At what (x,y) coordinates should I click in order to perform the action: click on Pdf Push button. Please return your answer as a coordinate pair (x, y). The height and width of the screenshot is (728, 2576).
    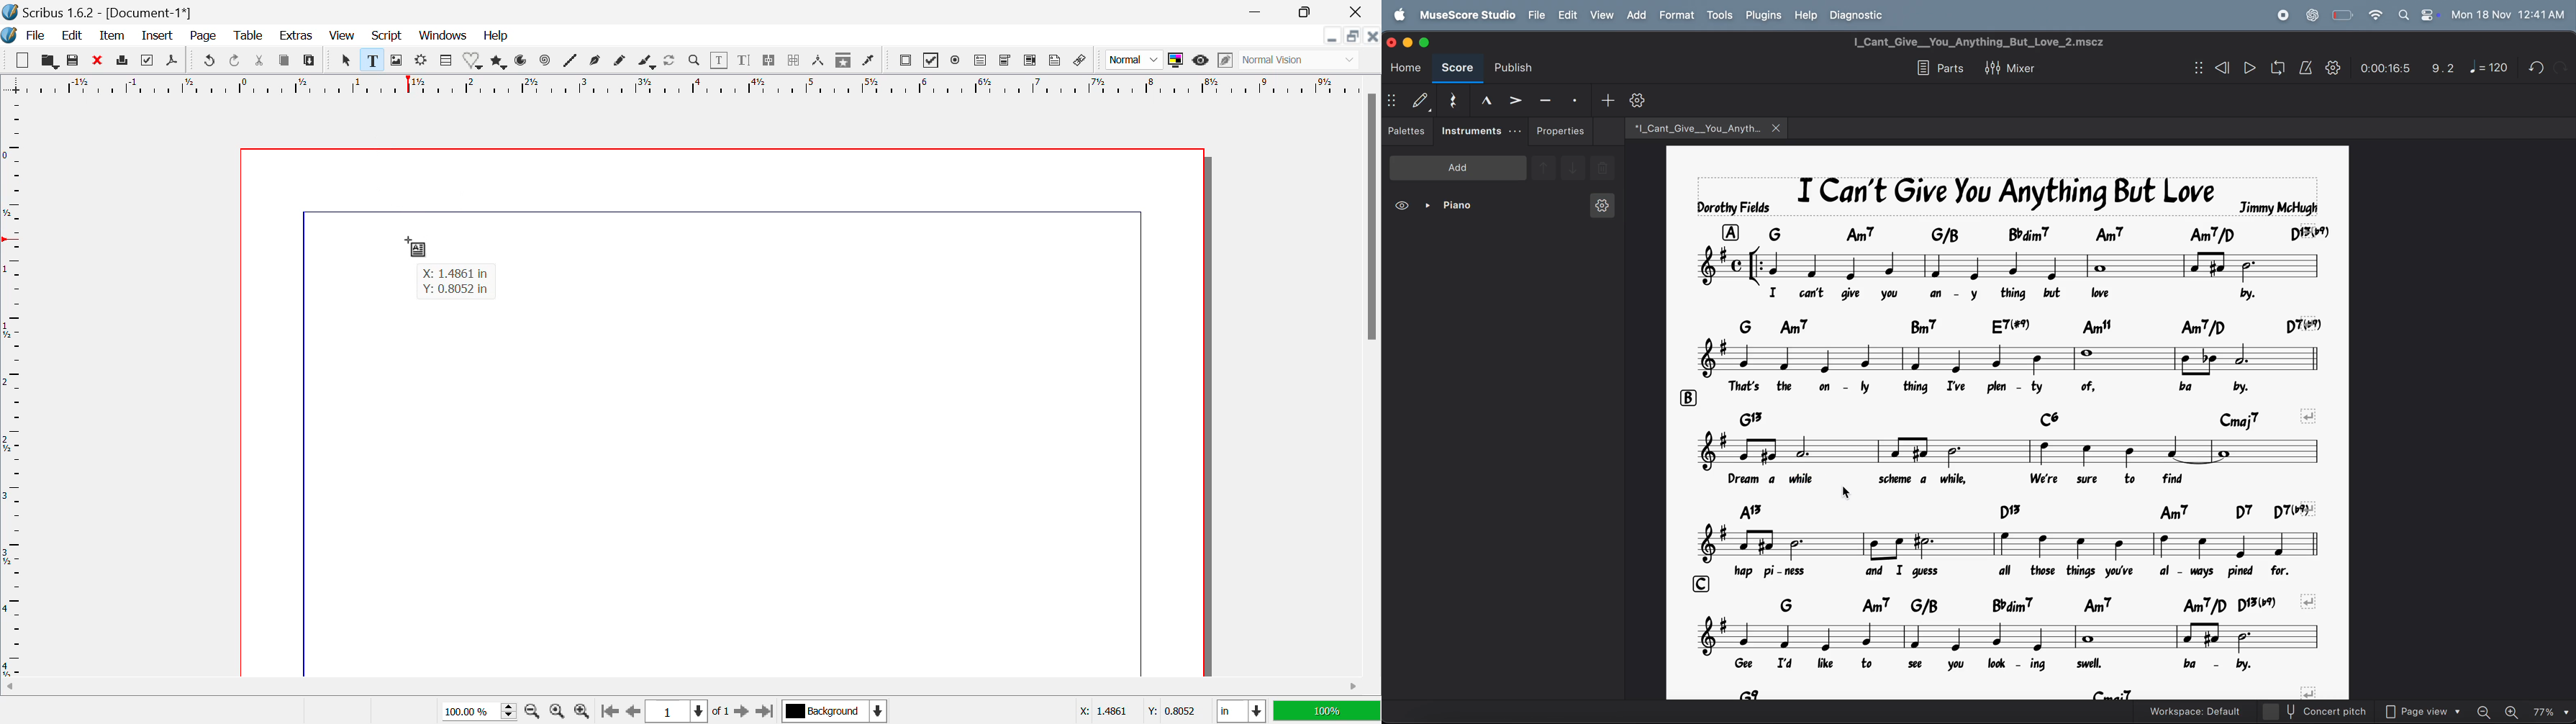
    Looking at the image, I should click on (906, 62).